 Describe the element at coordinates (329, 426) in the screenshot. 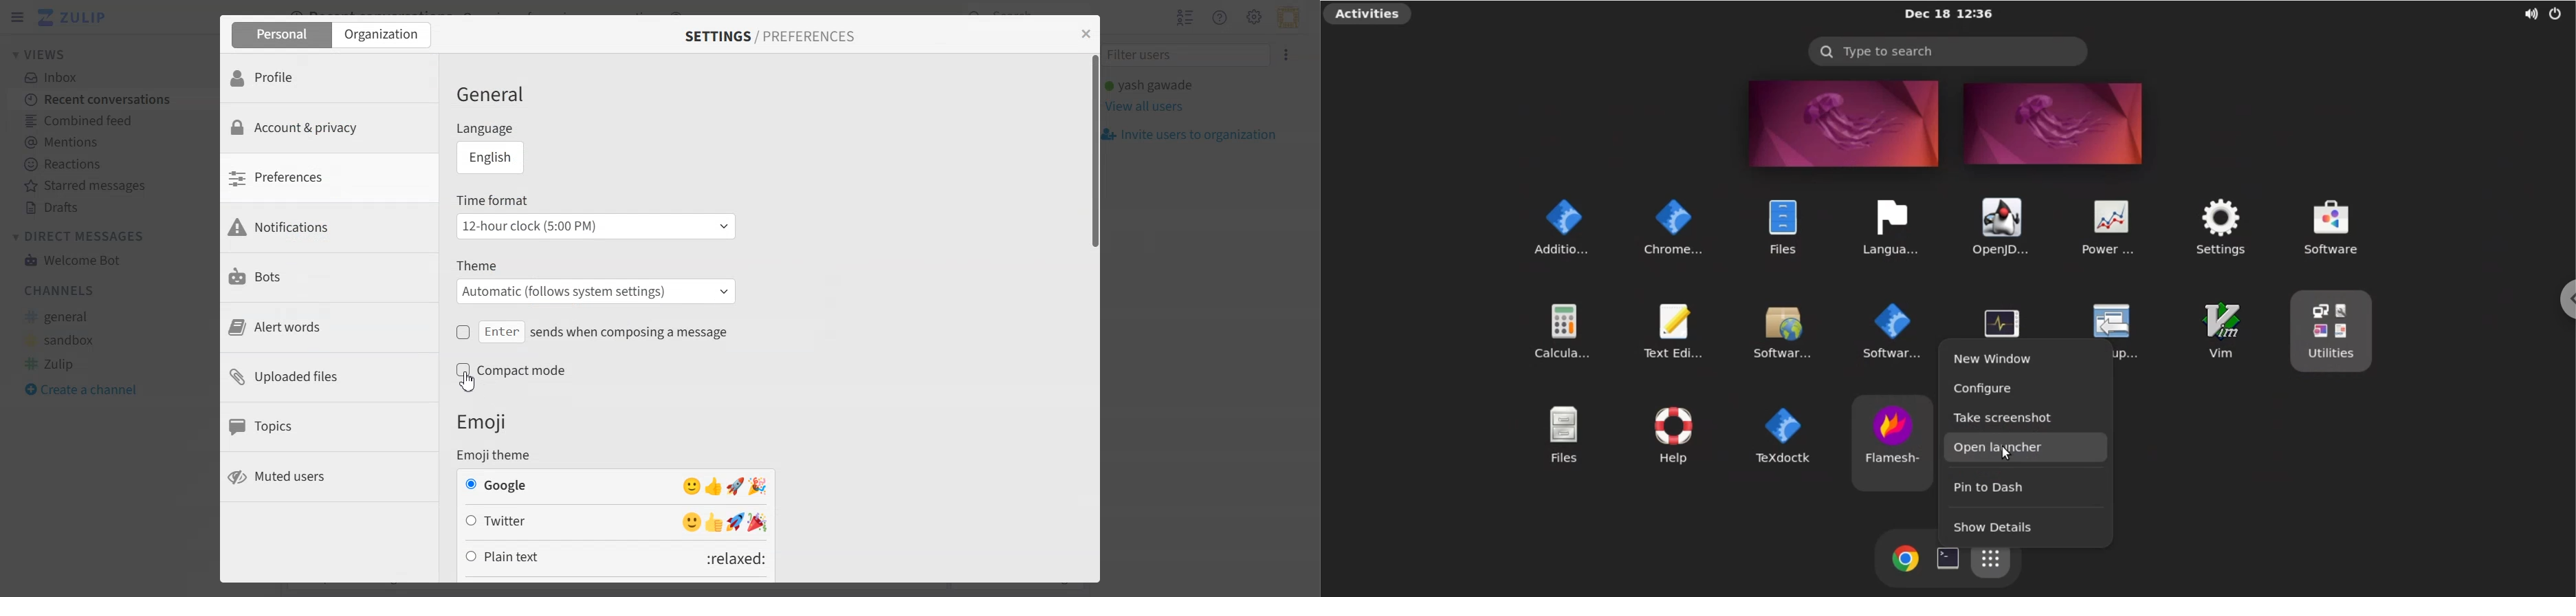

I see `Topics` at that location.